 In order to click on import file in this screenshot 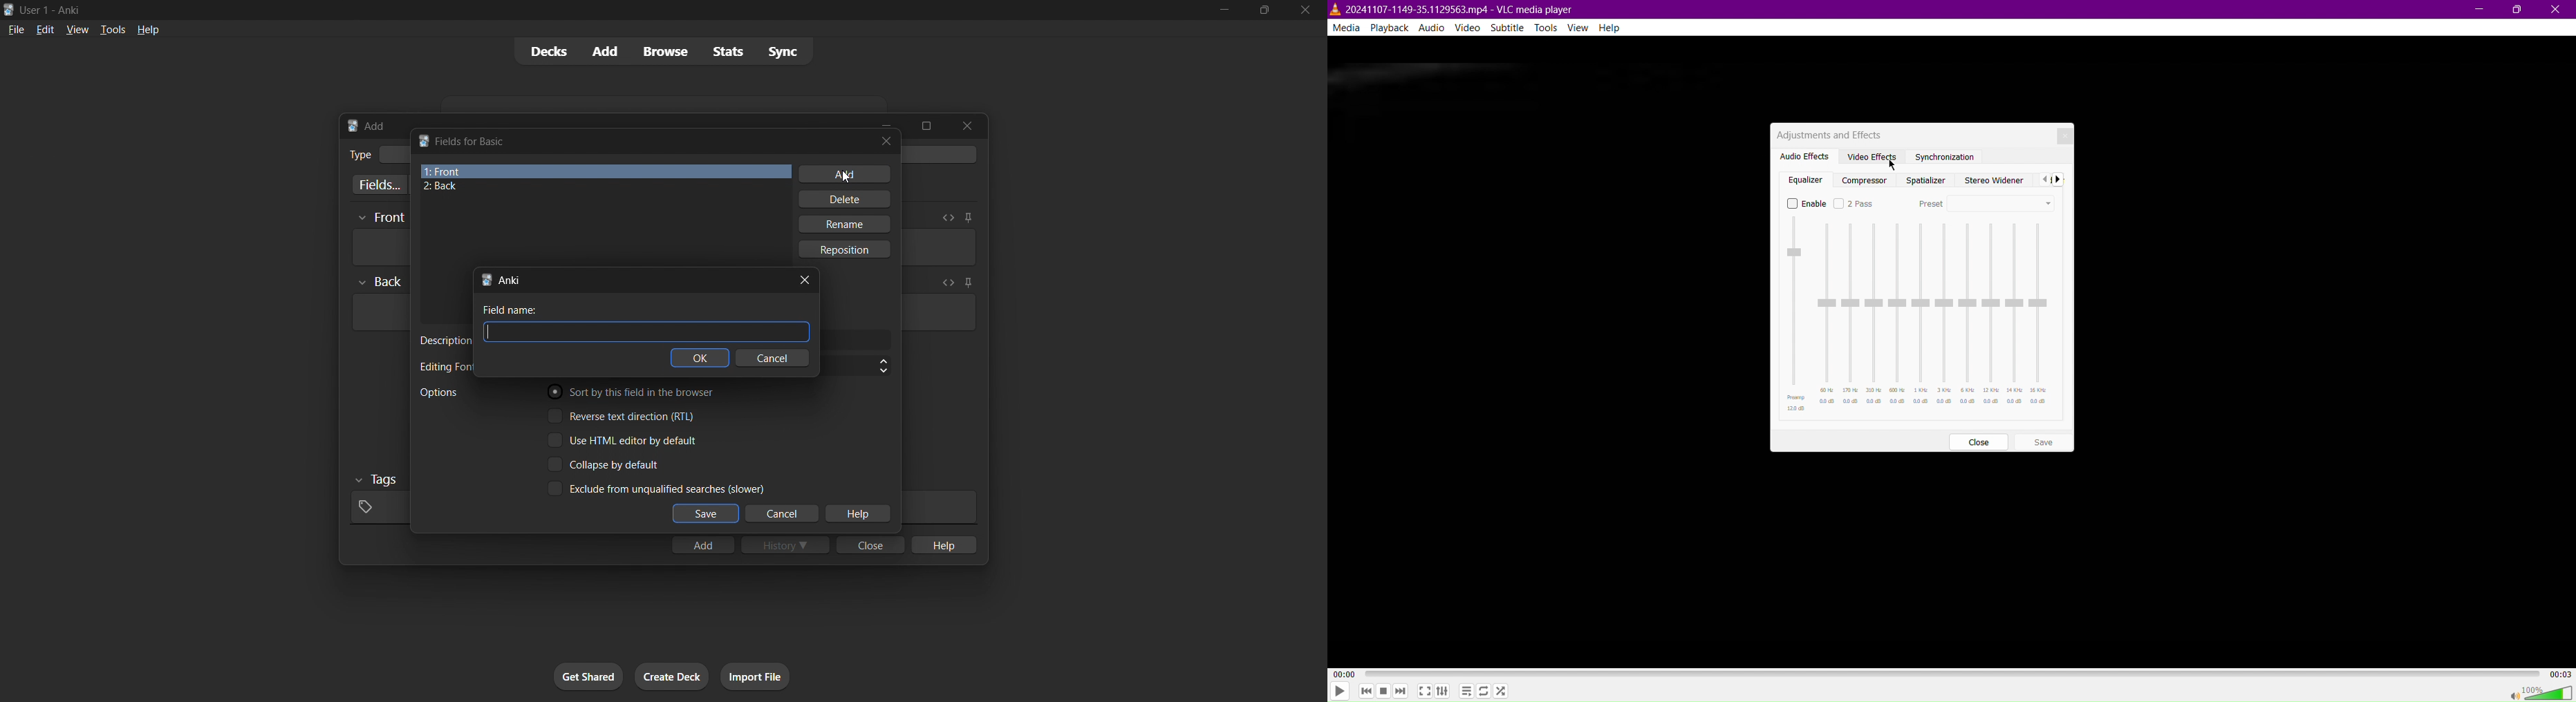, I will do `click(755, 676)`.